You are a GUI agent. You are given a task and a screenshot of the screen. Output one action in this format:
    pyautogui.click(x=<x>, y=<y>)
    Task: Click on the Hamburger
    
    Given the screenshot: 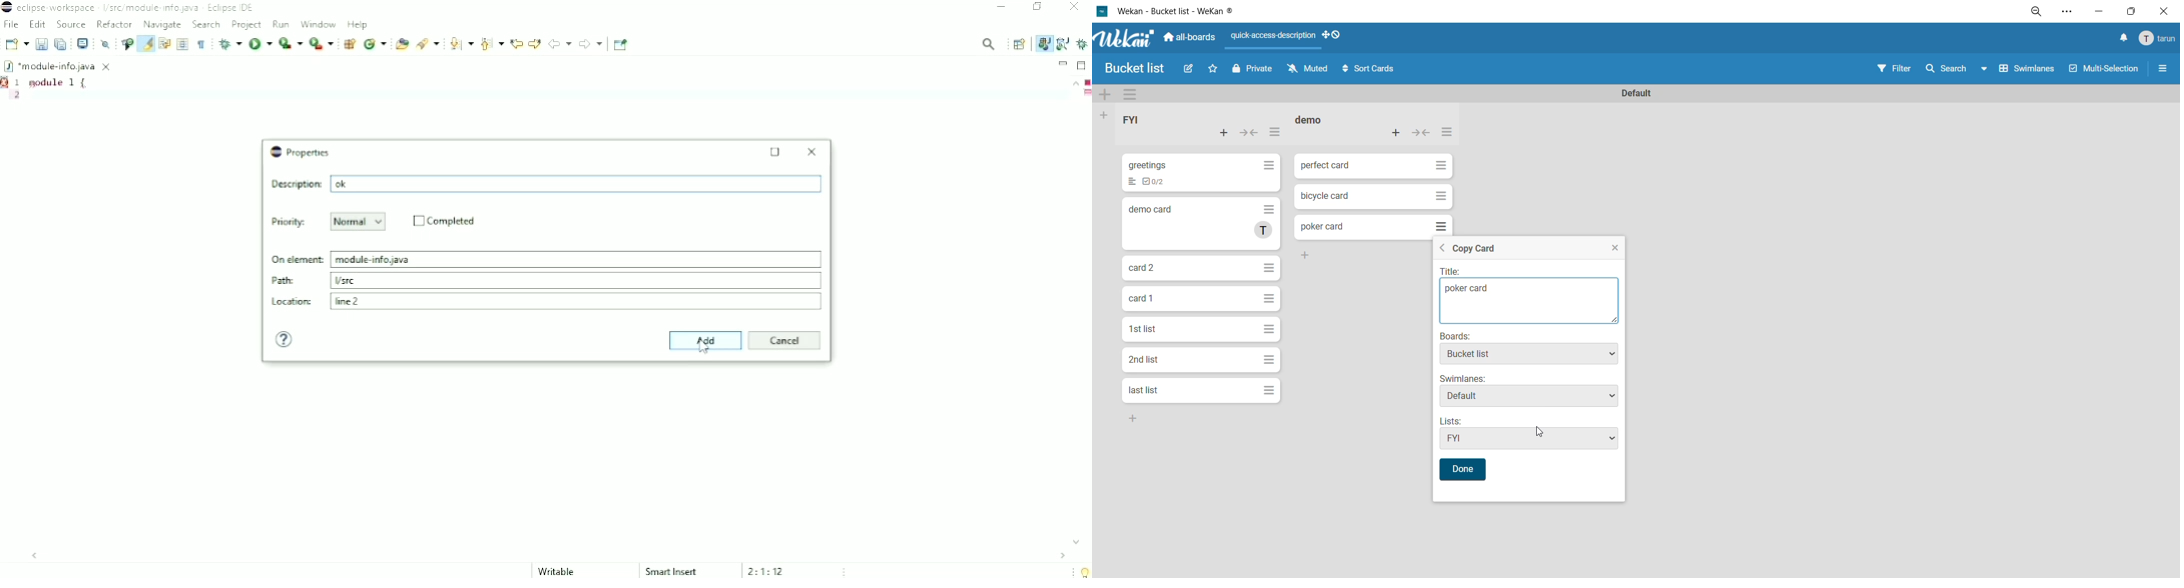 What is the action you would take?
    pyautogui.click(x=1268, y=390)
    